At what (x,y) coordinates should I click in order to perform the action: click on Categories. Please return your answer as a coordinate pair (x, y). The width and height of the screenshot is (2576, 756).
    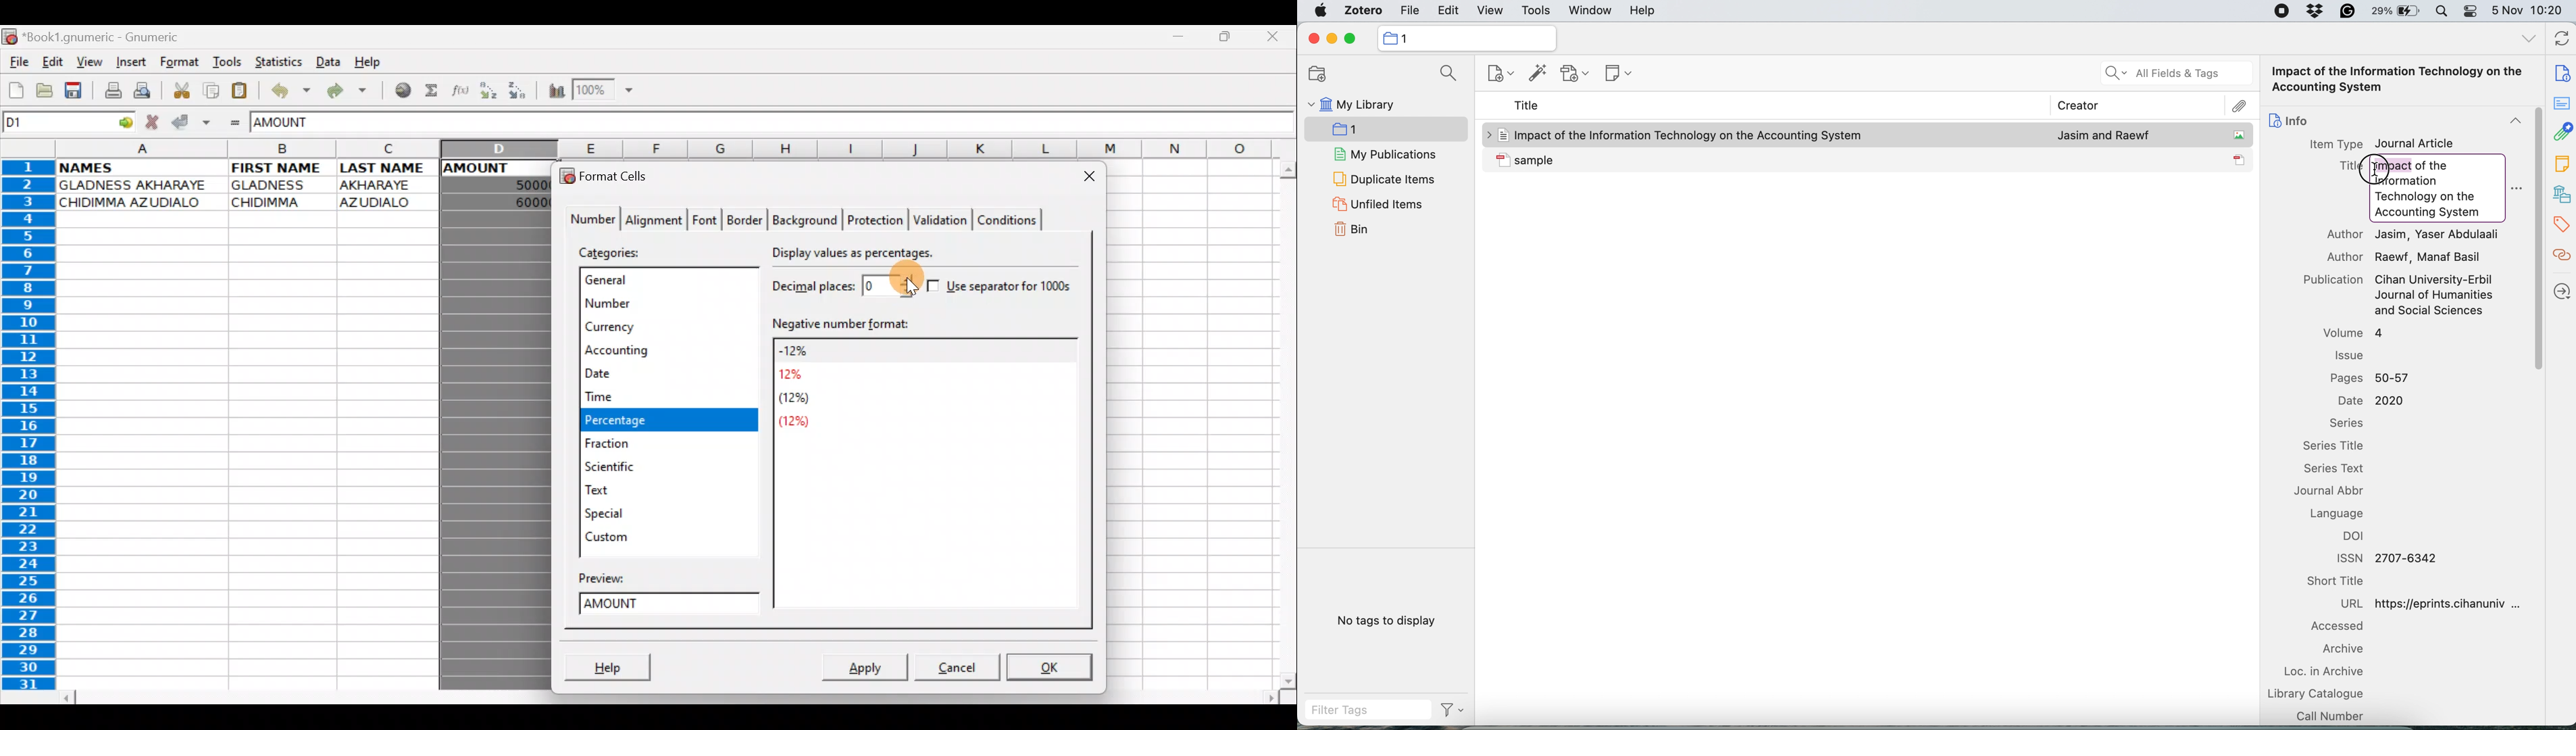
    Looking at the image, I should click on (616, 251).